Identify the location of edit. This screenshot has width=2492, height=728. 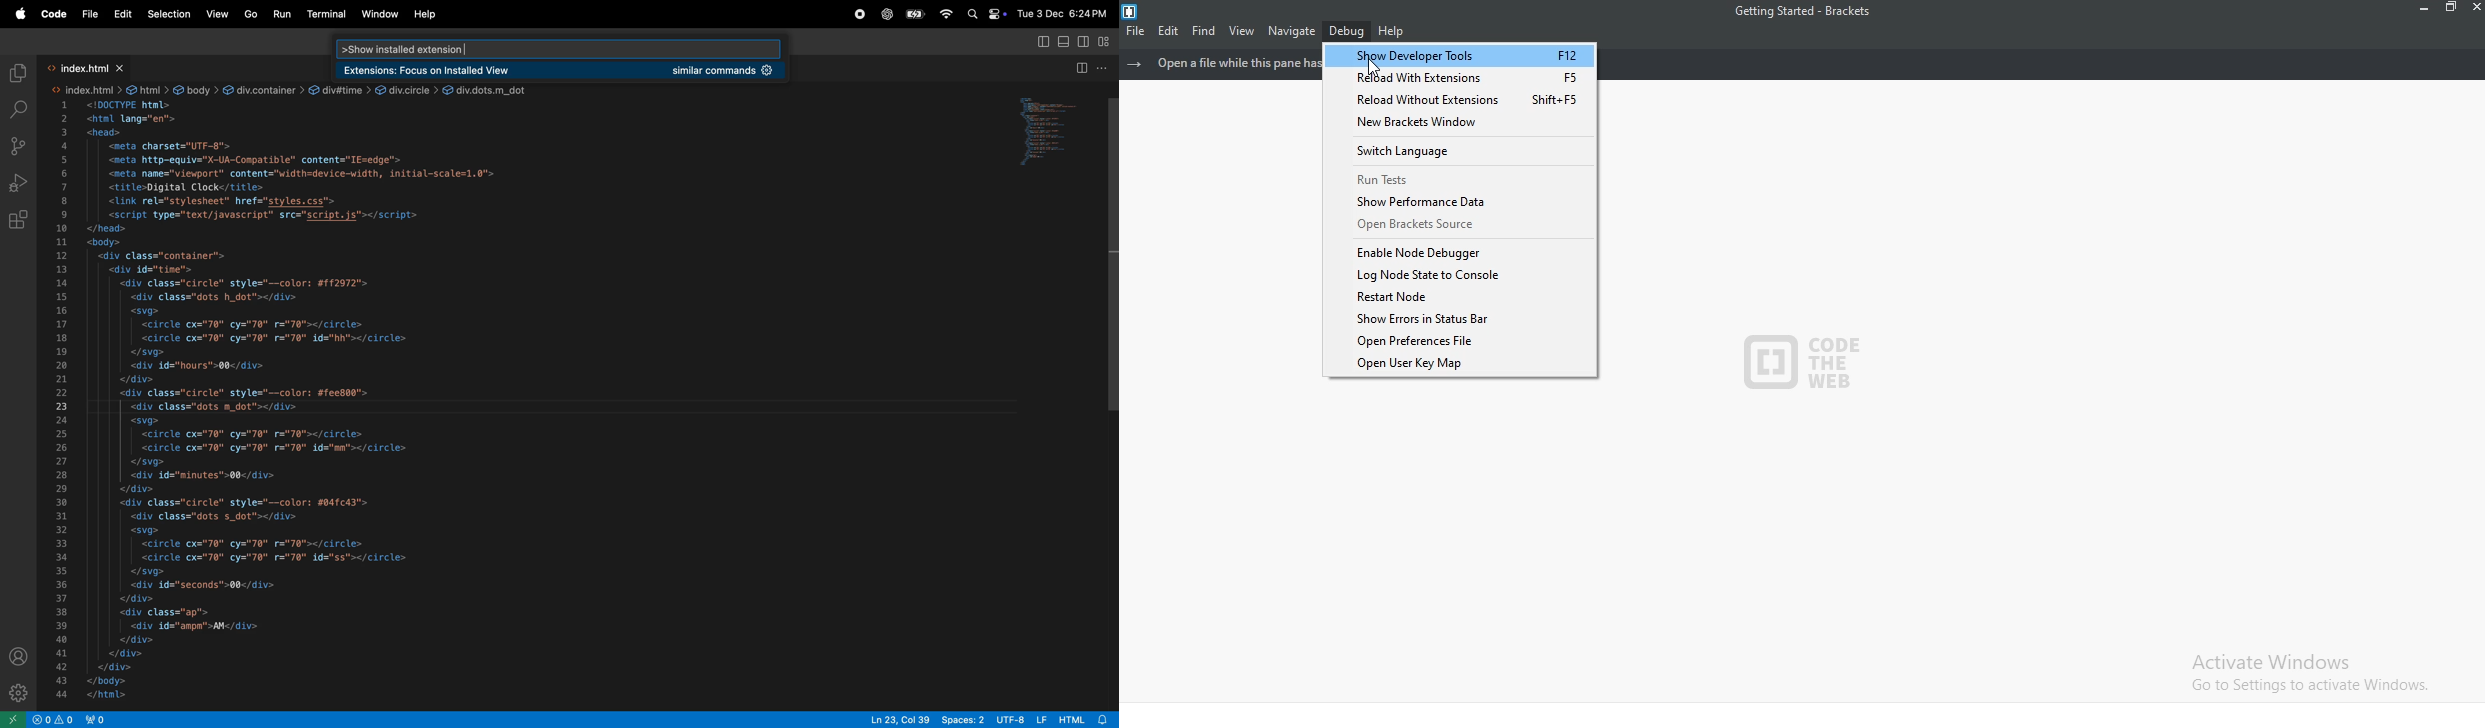
(1165, 31).